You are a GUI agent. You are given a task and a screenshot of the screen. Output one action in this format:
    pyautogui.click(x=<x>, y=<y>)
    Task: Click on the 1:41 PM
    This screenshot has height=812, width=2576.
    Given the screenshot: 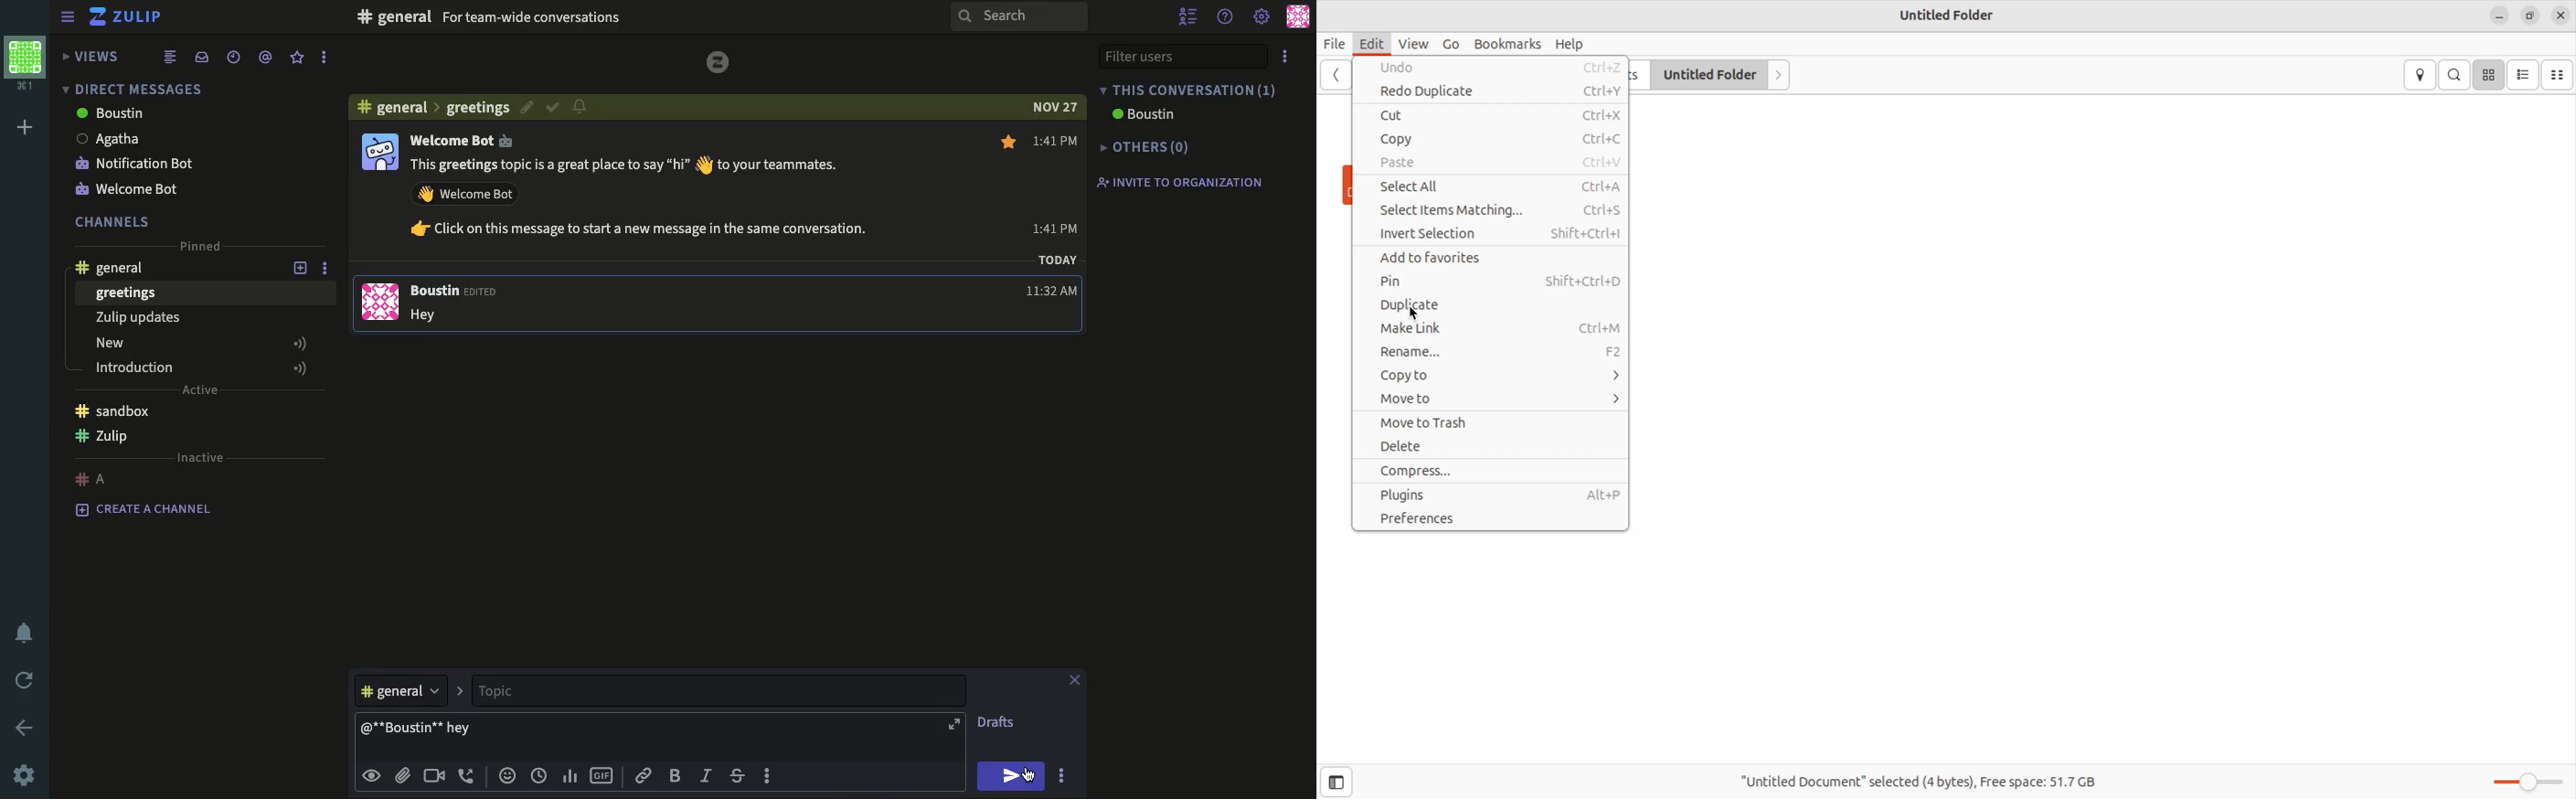 What is the action you would take?
    pyautogui.click(x=1057, y=184)
    